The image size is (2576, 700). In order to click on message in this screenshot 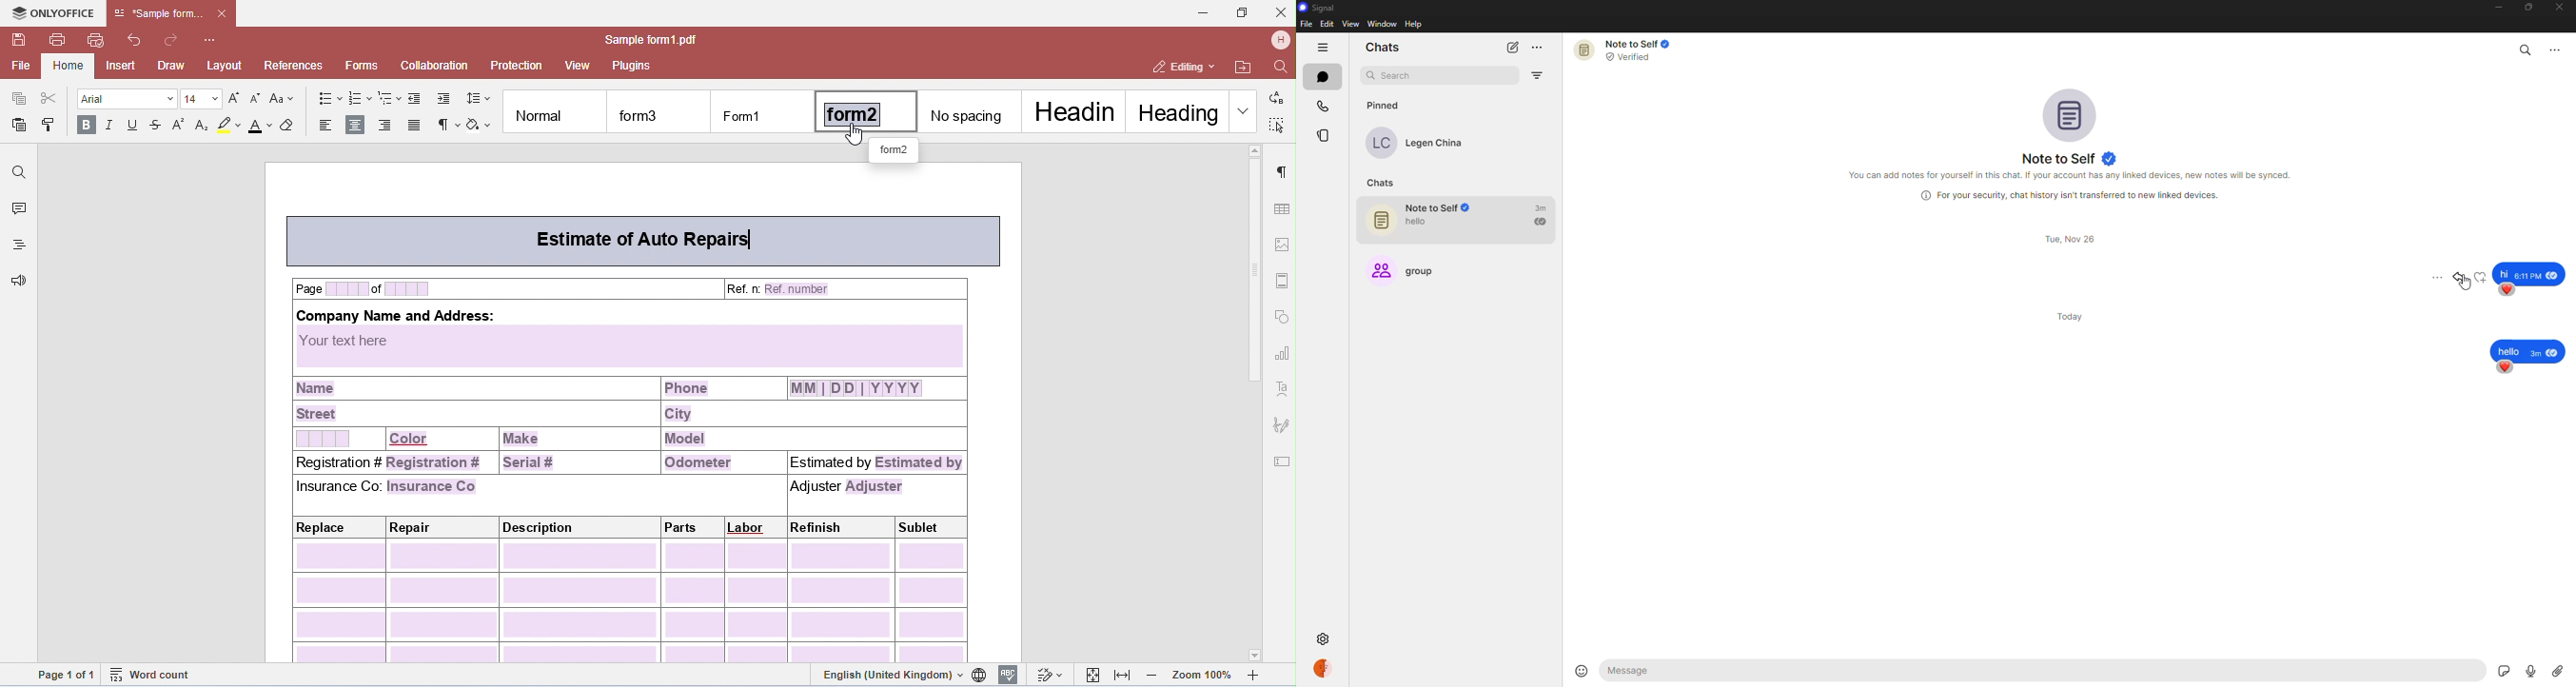, I will do `click(2530, 351)`.